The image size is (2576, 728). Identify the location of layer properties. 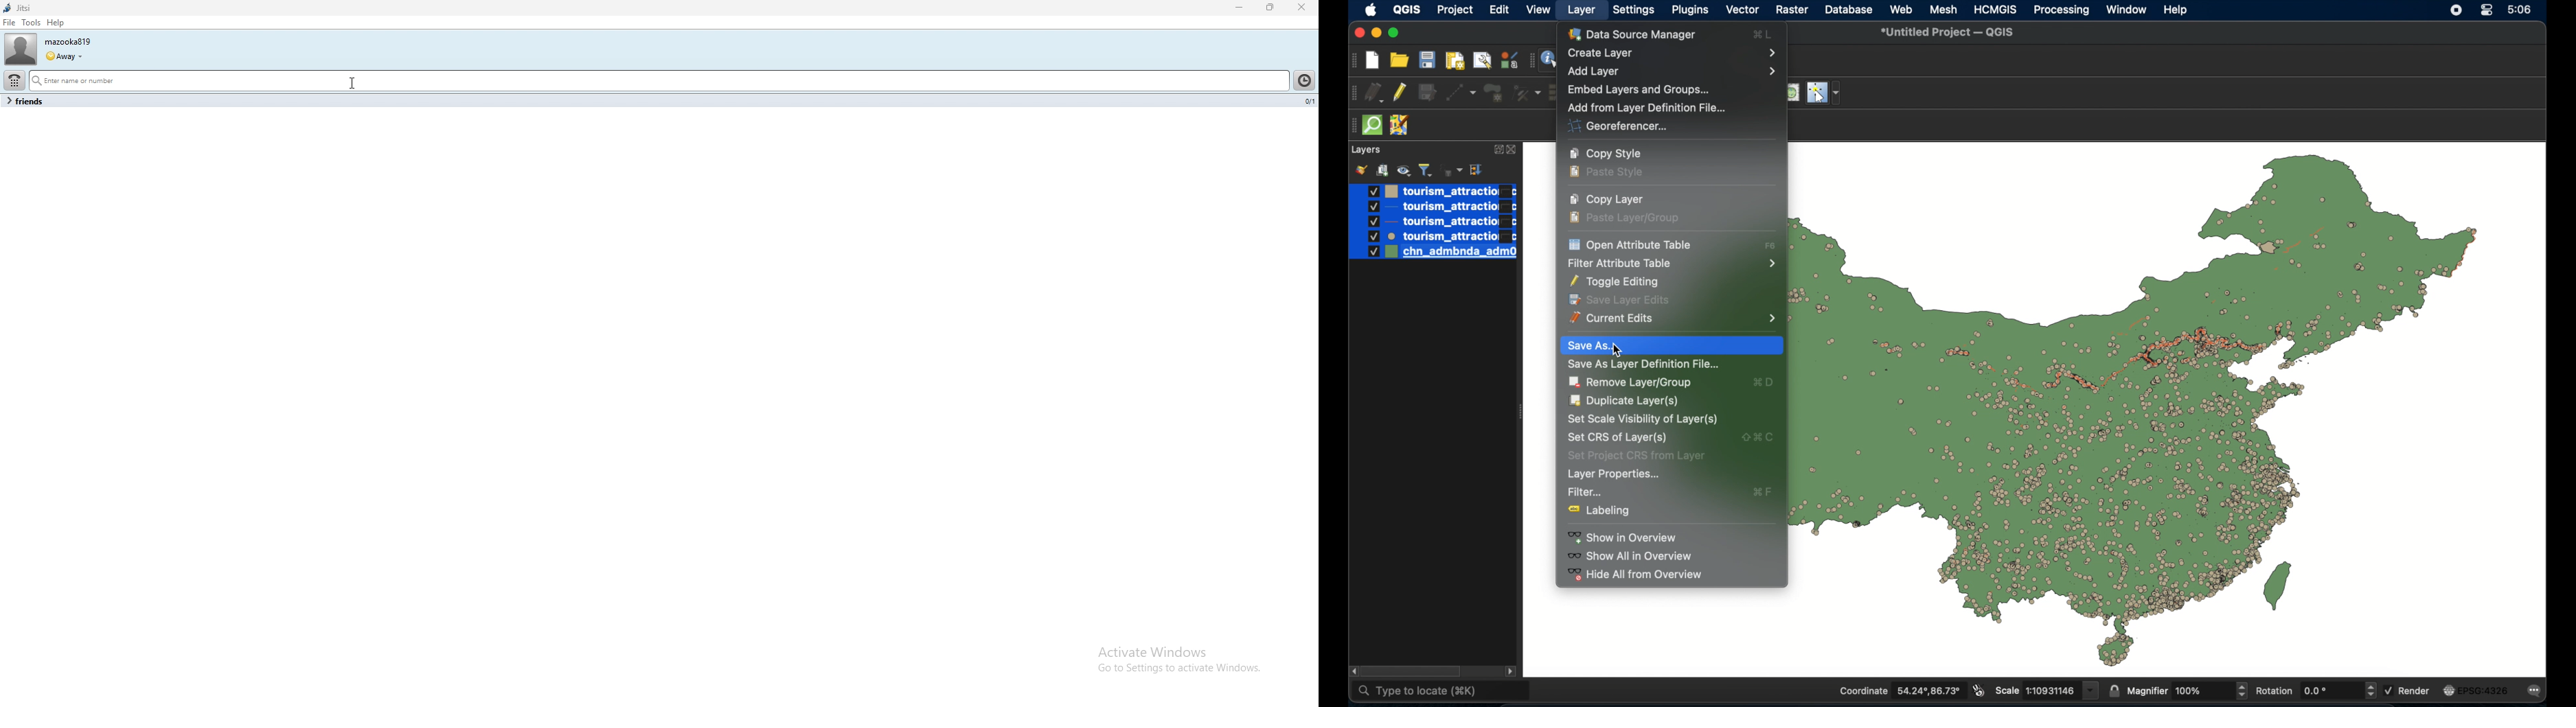
(1613, 474).